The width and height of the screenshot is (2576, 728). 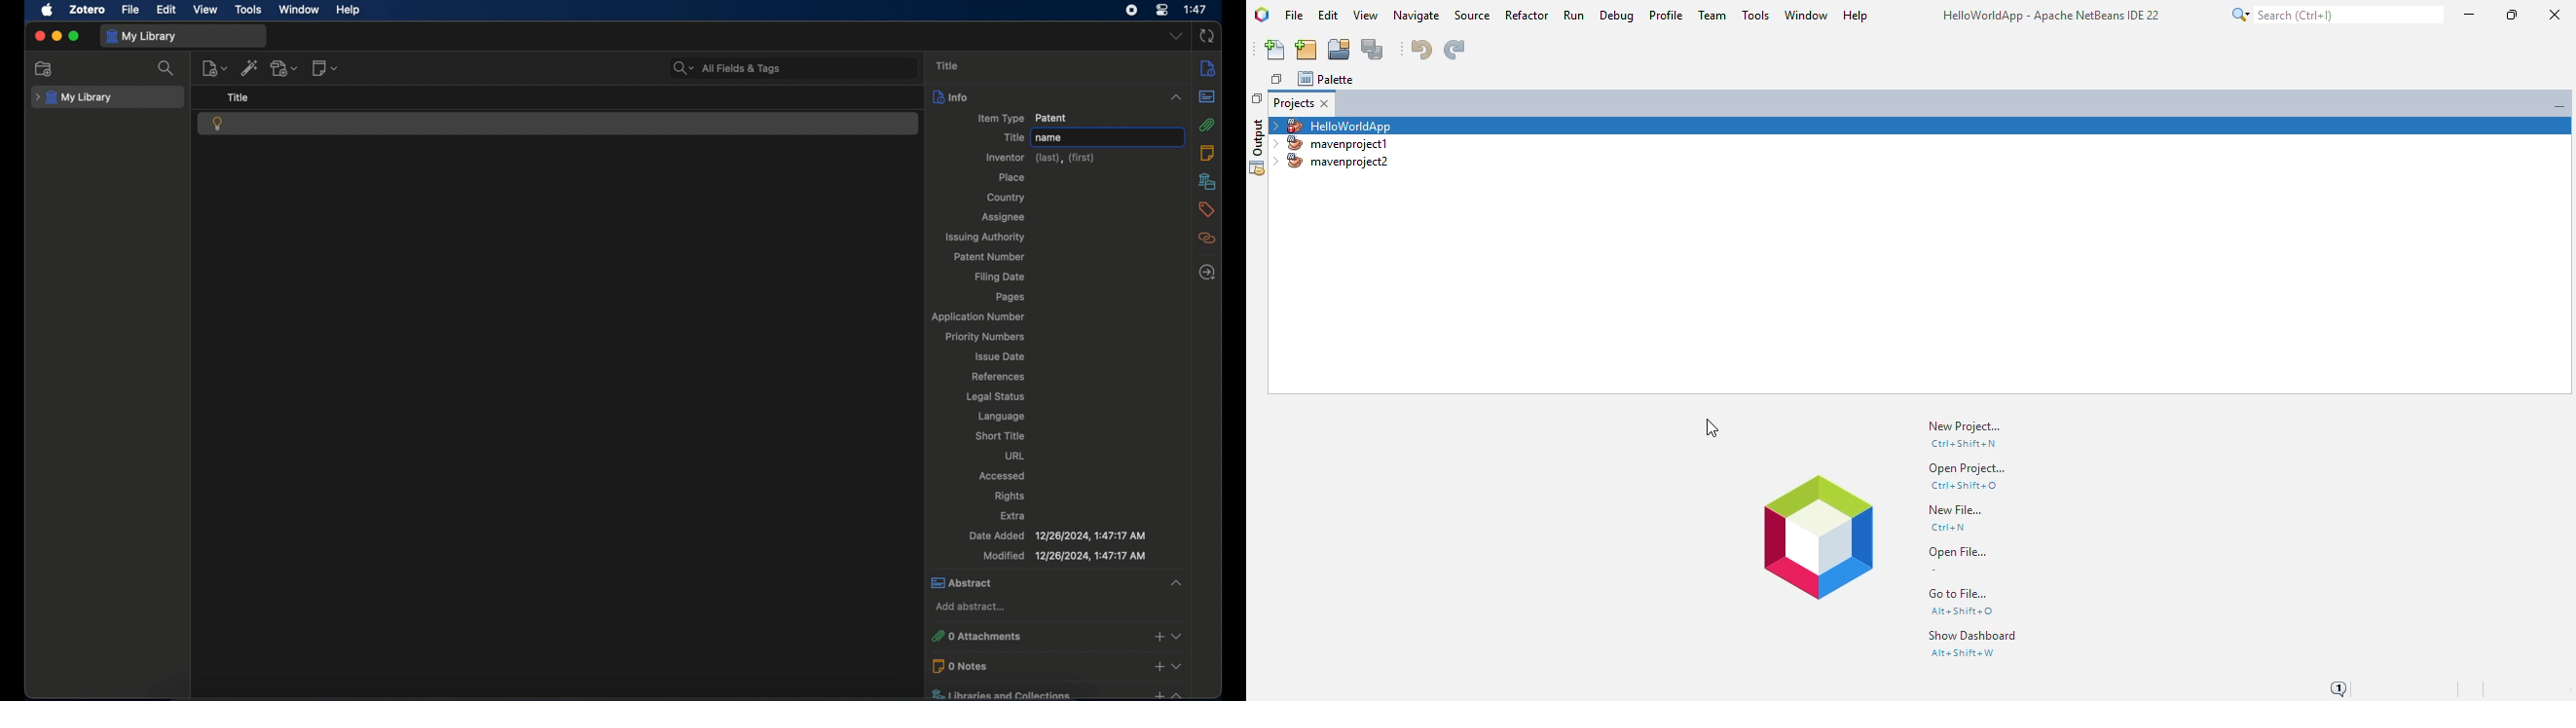 What do you see at coordinates (166, 69) in the screenshot?
I see `search` at bounding box center [166, 69].